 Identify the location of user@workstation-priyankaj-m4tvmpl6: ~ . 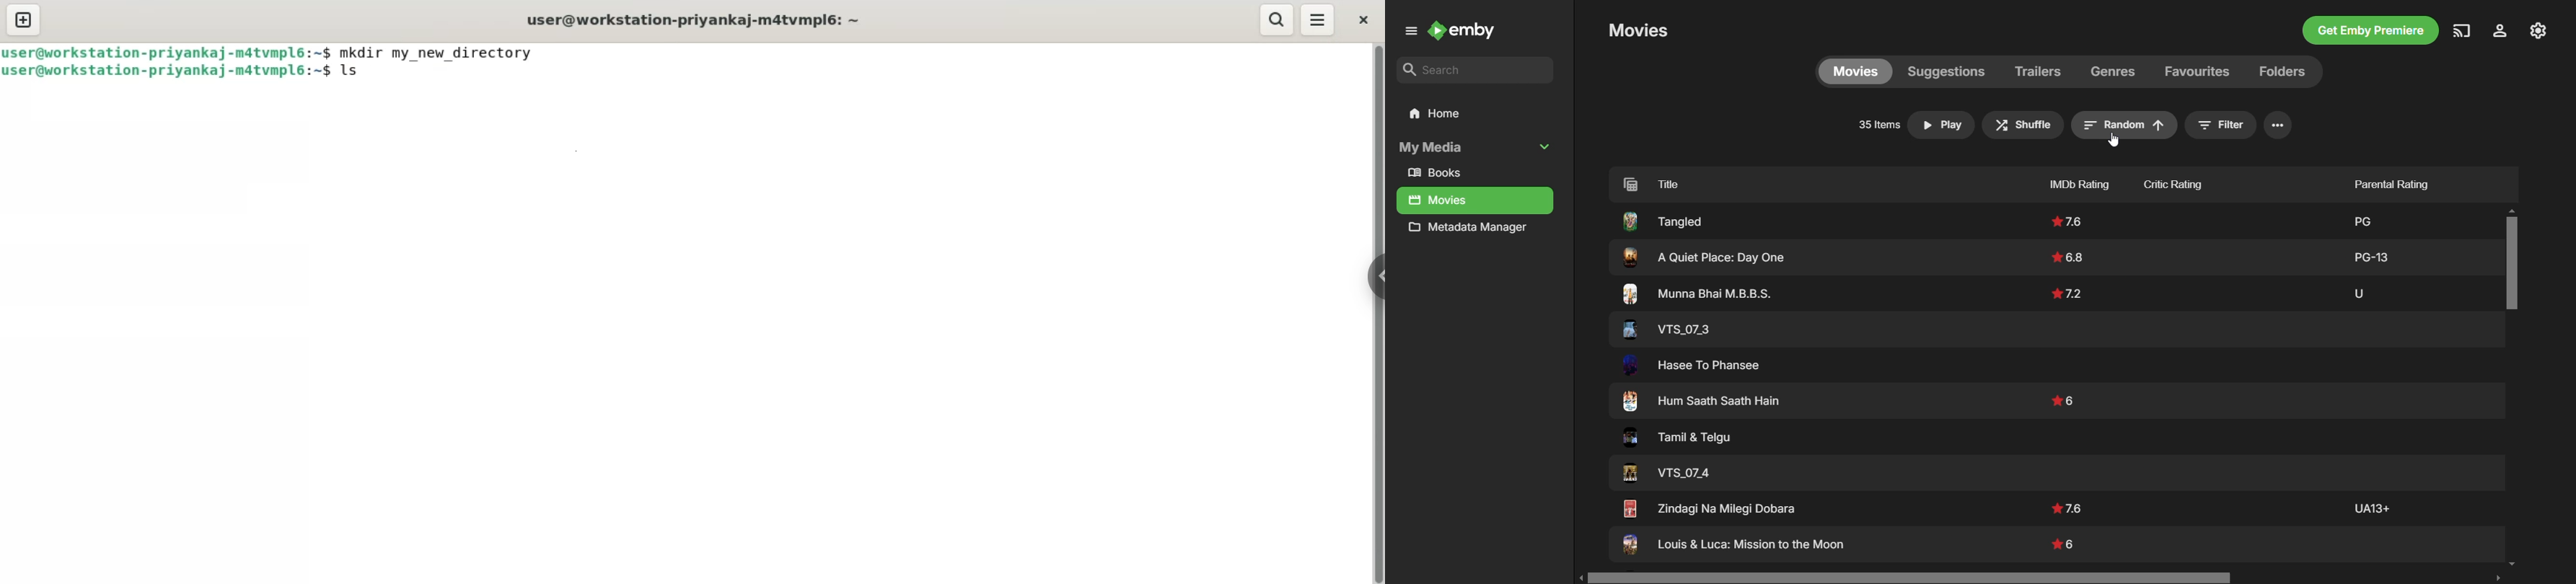
(687, 20).